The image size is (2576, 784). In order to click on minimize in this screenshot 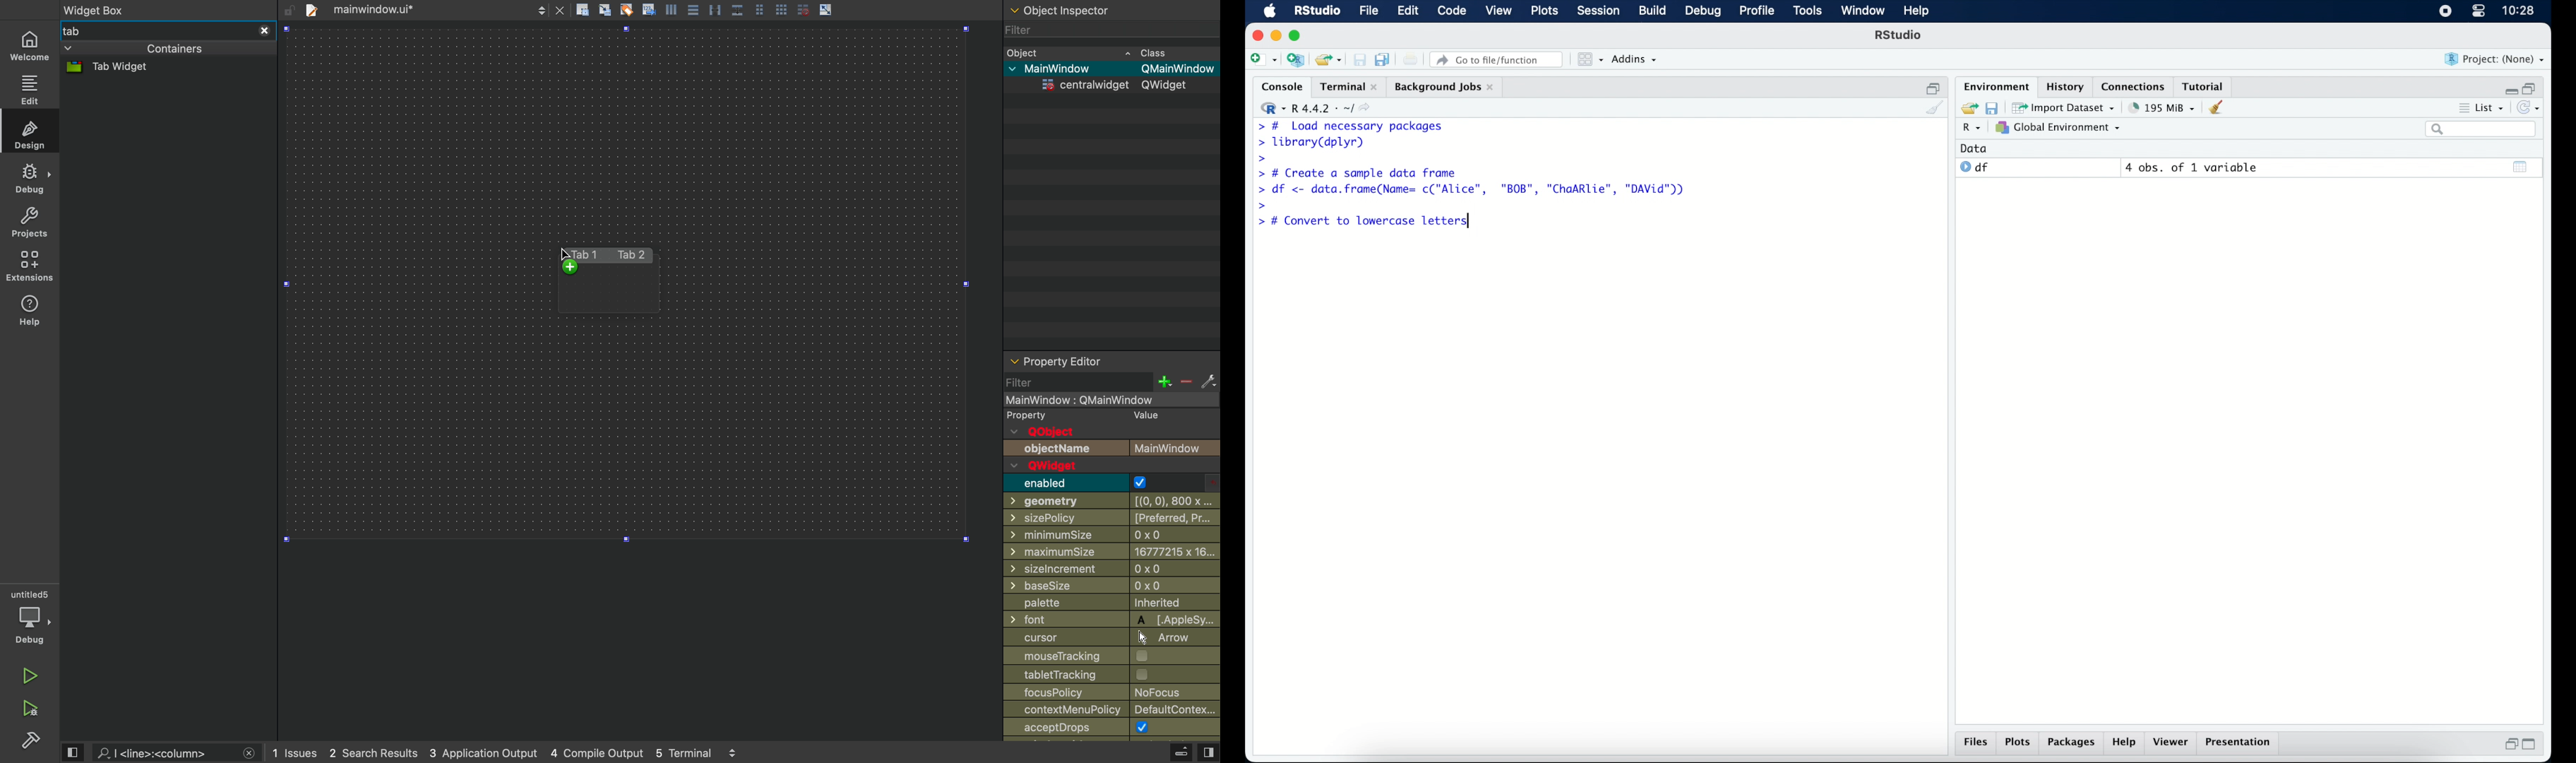, I will do `click(2509, 88)`.